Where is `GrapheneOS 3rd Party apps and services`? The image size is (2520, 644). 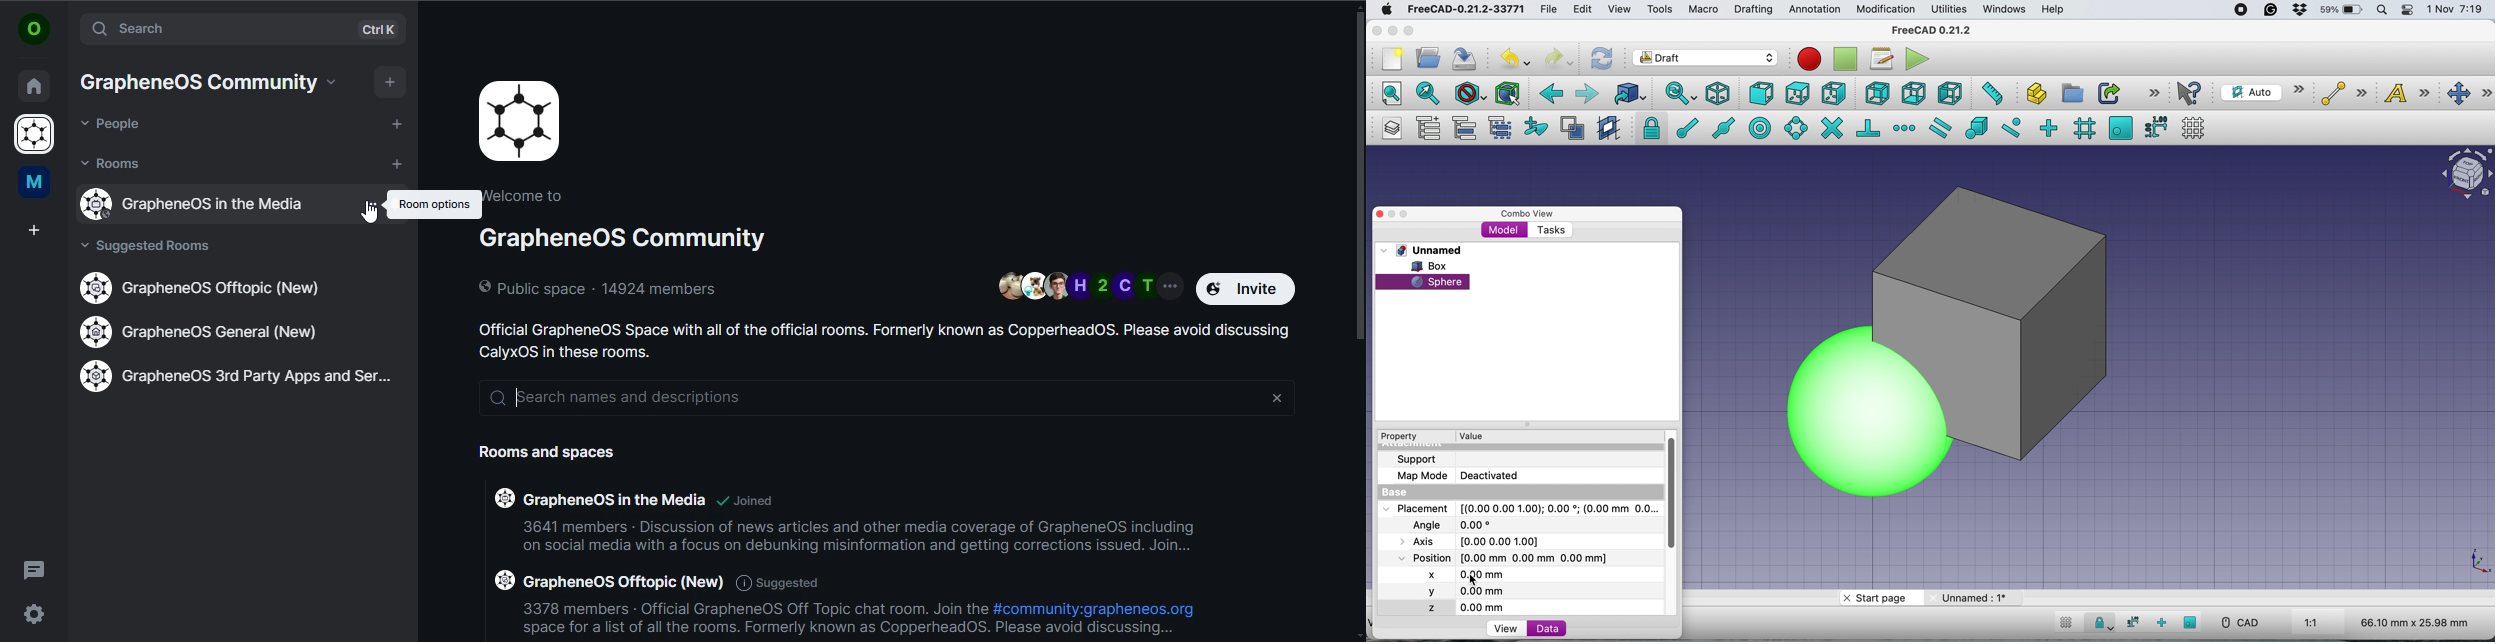 GrapheneOS 3rd Party apps and services is located at coordinates (243, 376).